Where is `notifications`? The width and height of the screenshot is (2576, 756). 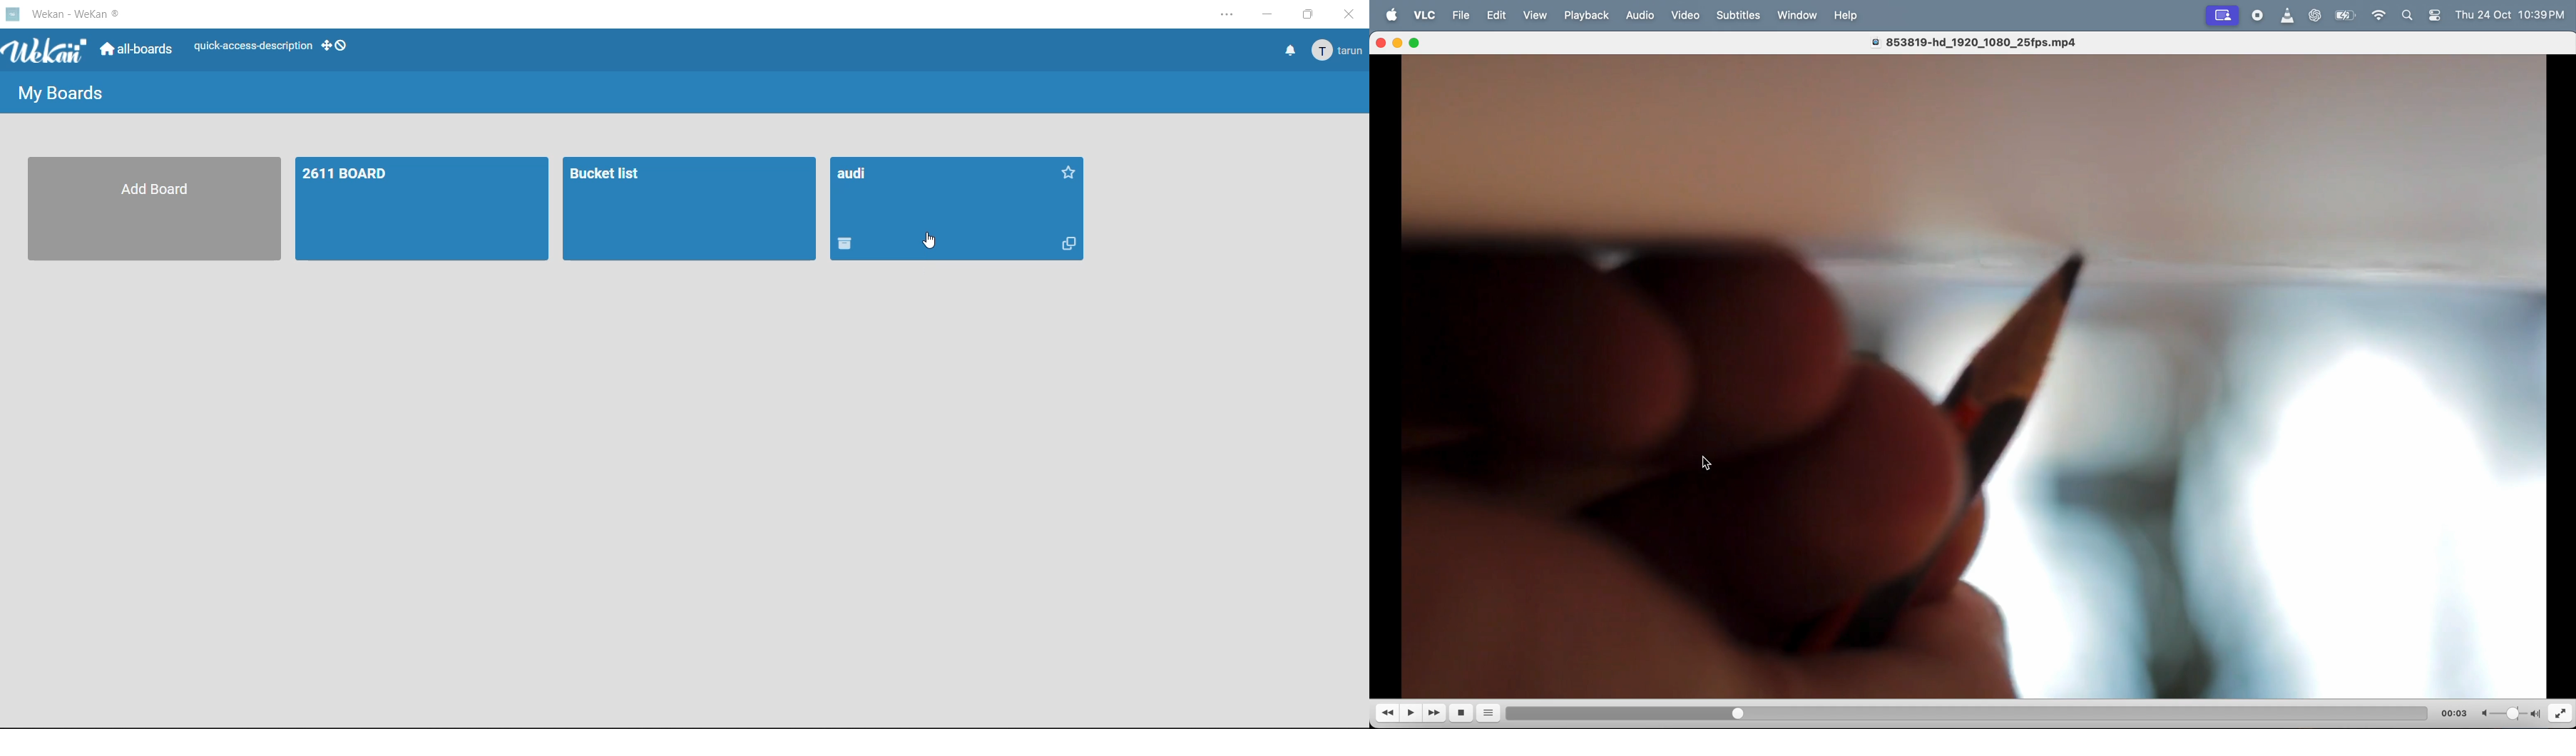
notifications is located at coordinates (1289, 52).